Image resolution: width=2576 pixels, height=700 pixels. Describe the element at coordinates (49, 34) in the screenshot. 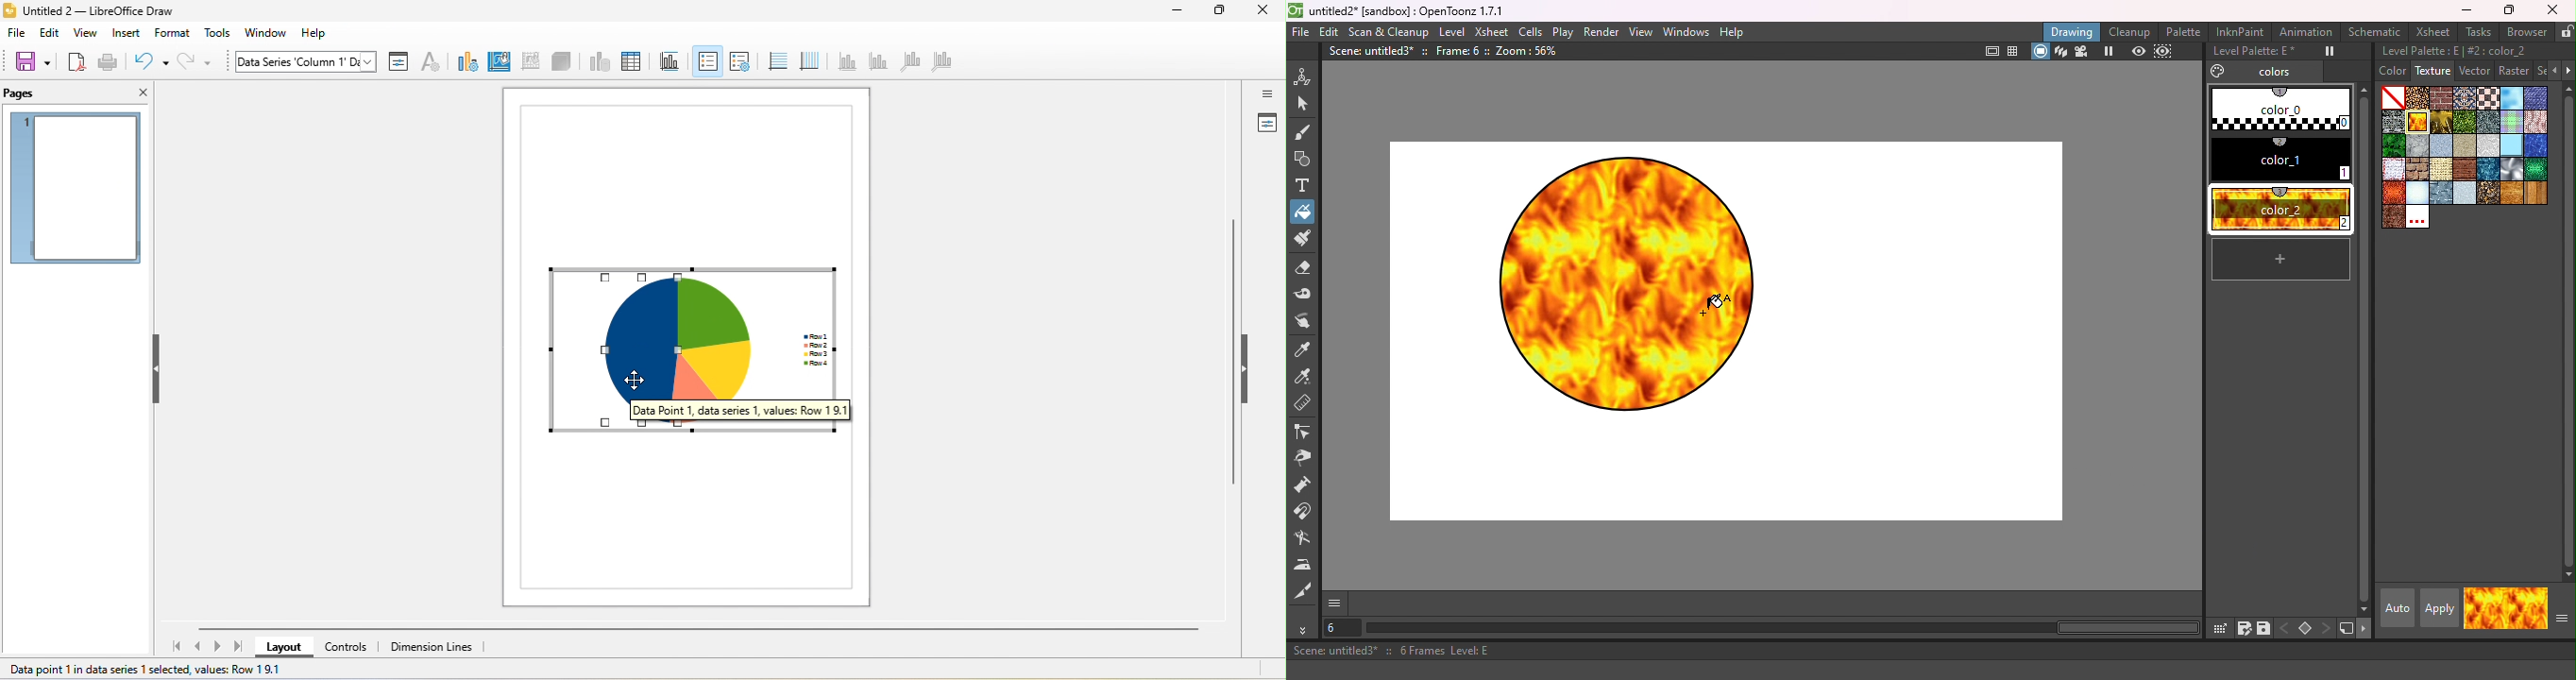

I see `edit` at that location.